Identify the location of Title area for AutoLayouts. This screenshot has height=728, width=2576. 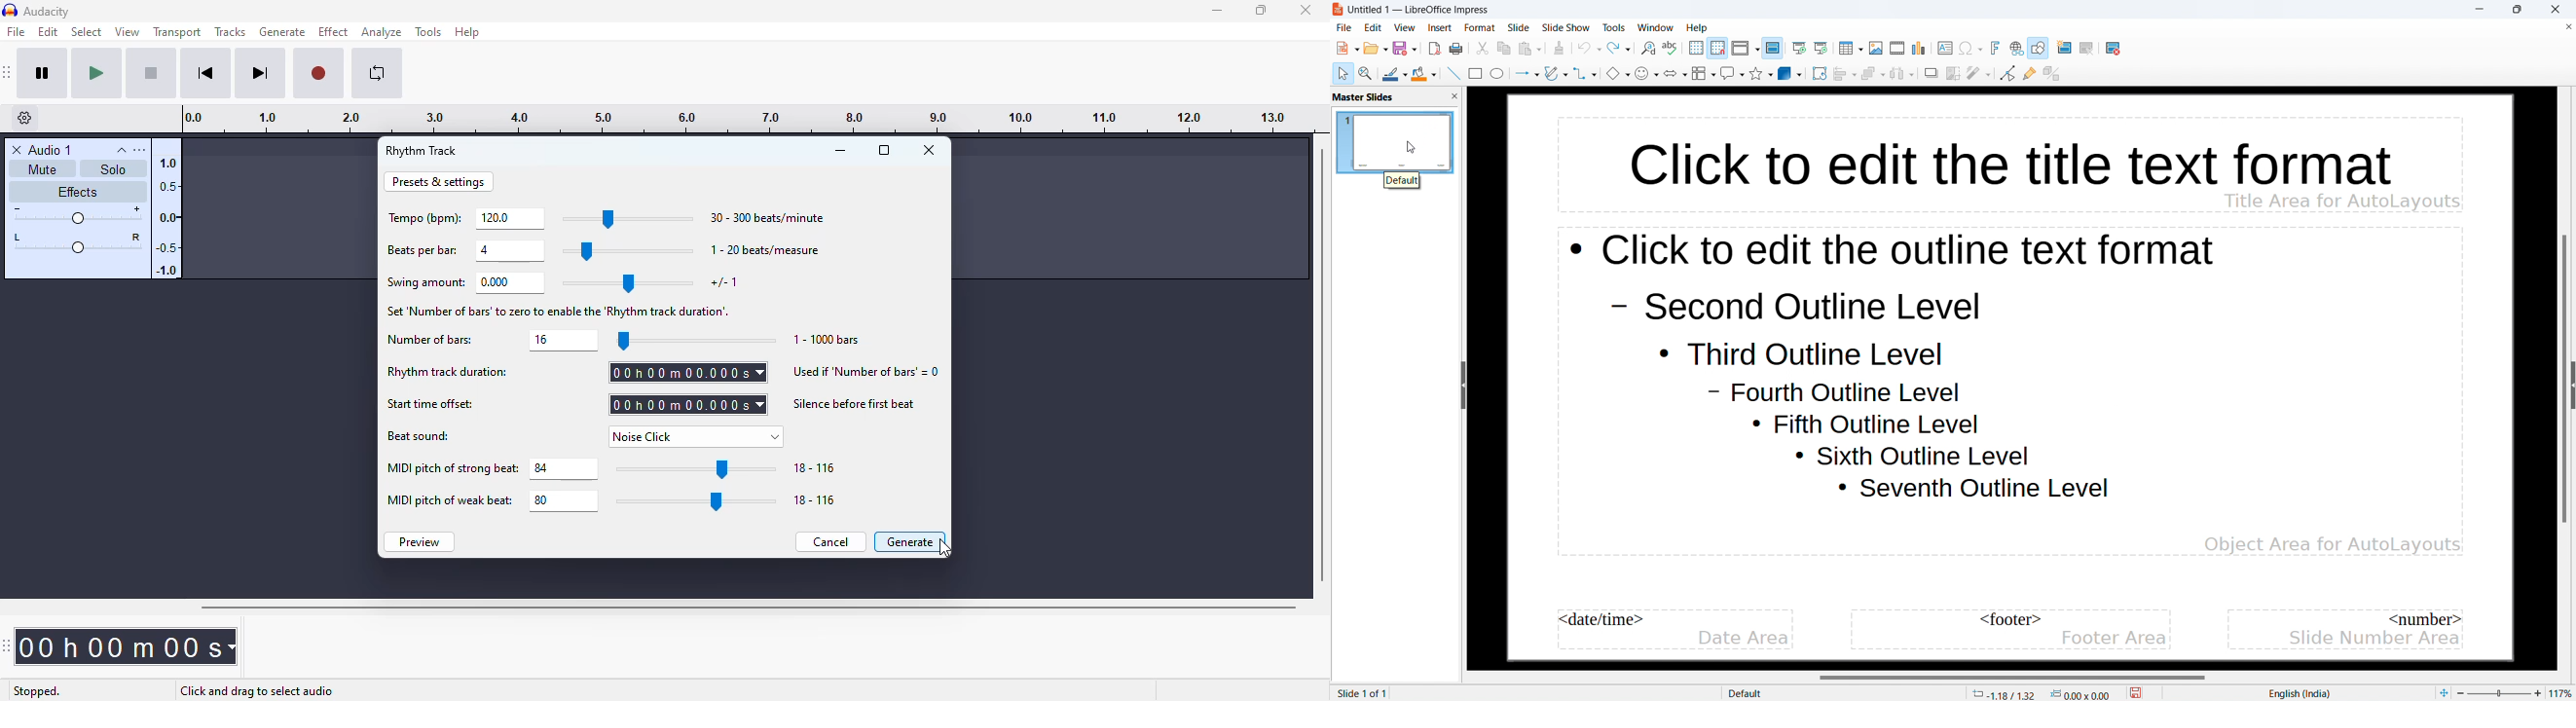
(2342, 201).